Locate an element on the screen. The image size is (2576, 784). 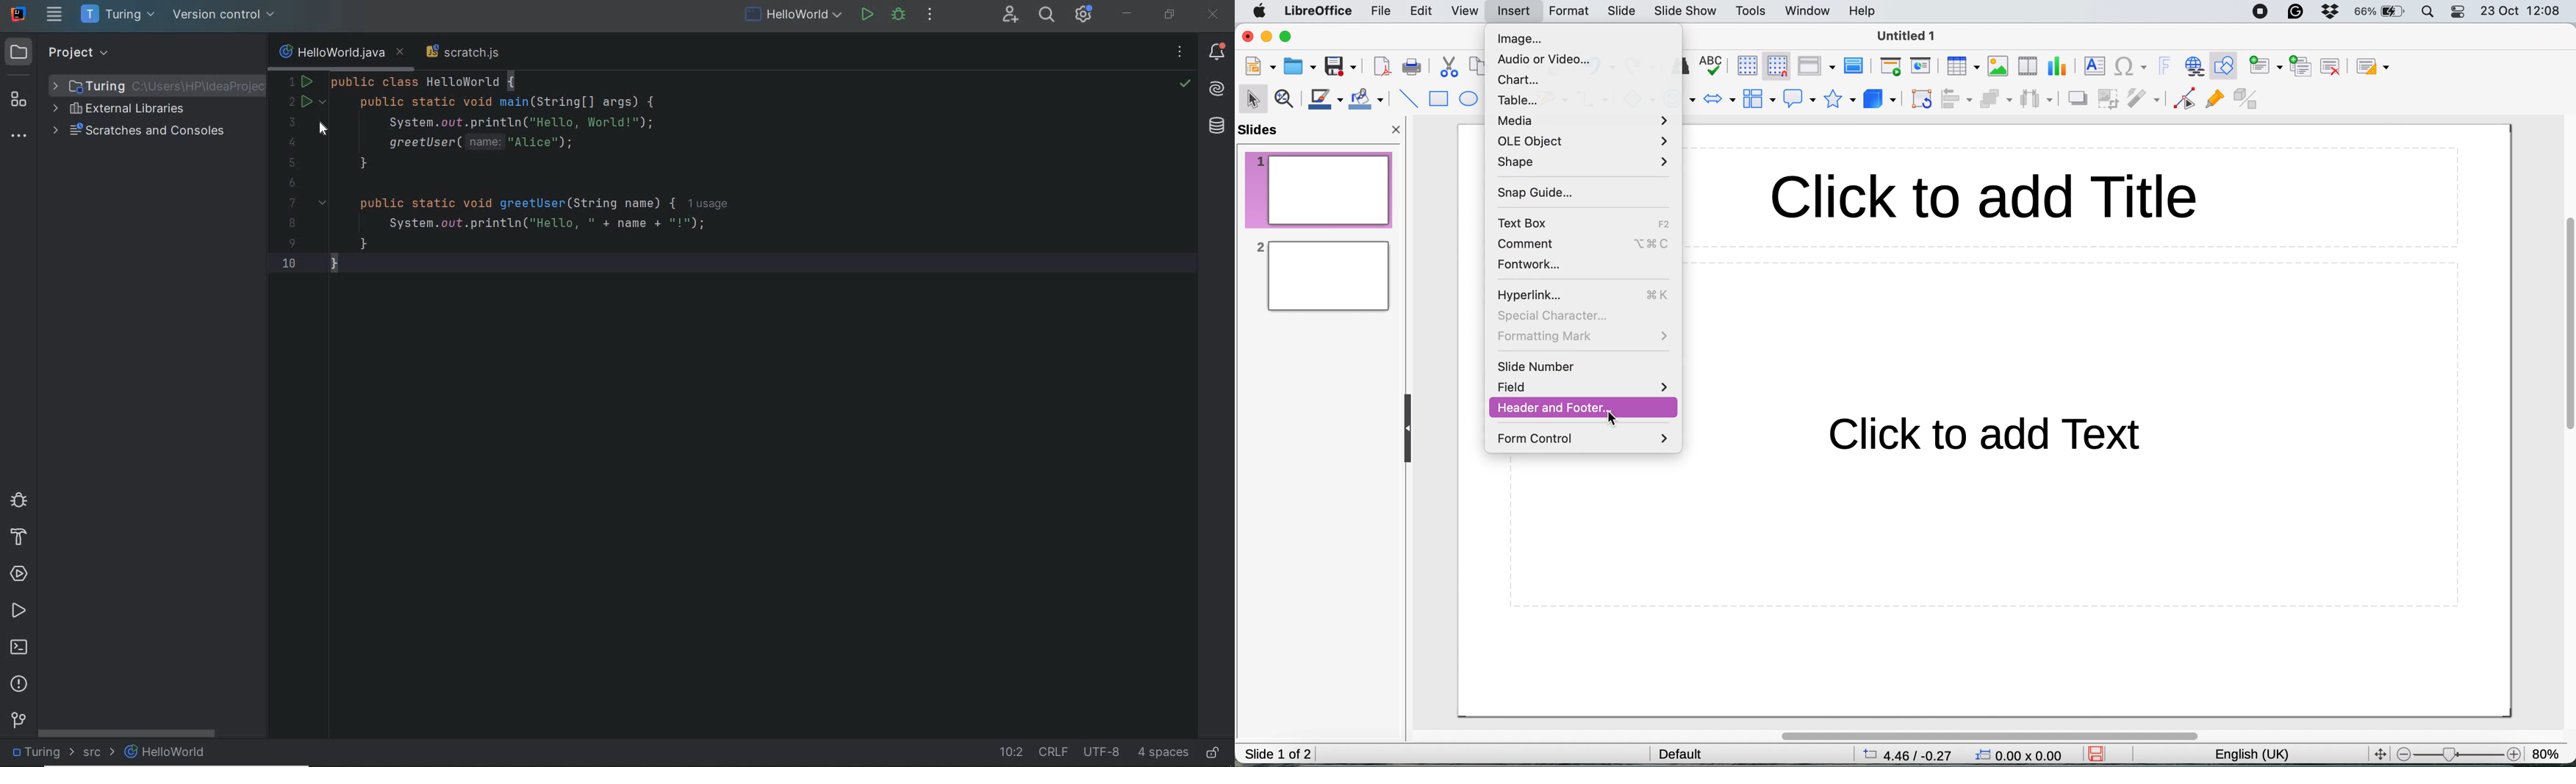
external libraries is located at coordinates (120, 110).